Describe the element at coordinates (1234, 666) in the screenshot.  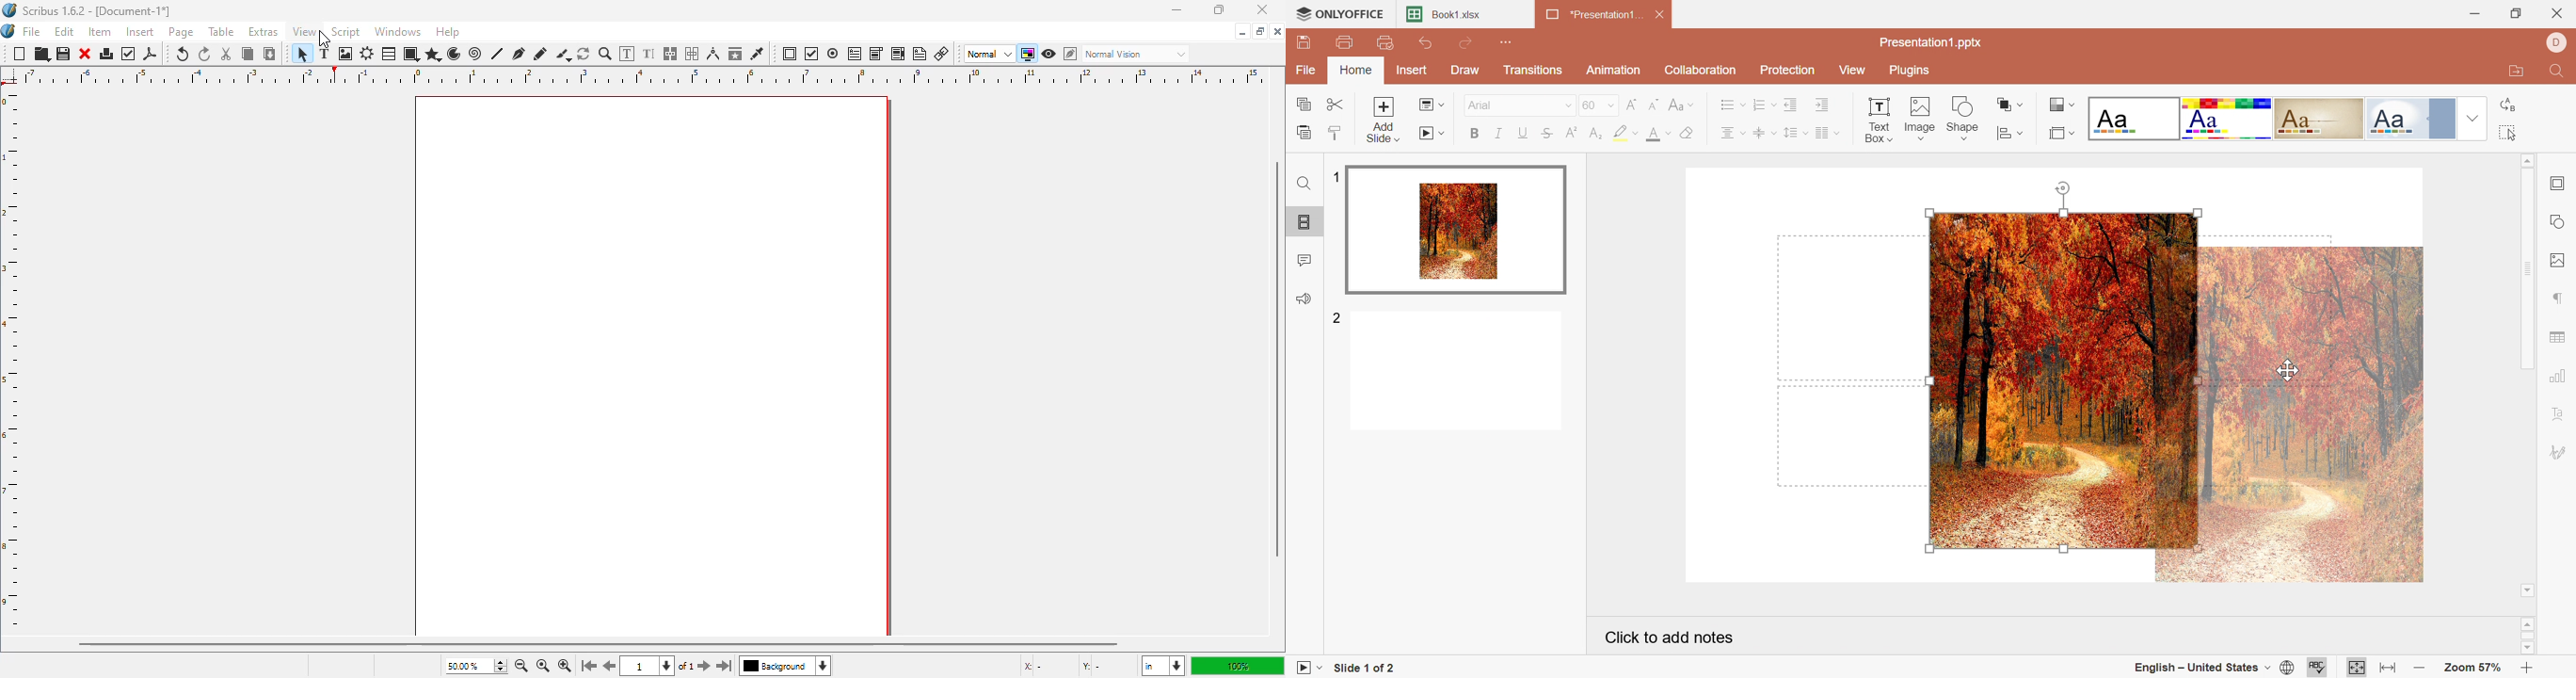
I see `100%` at that location.